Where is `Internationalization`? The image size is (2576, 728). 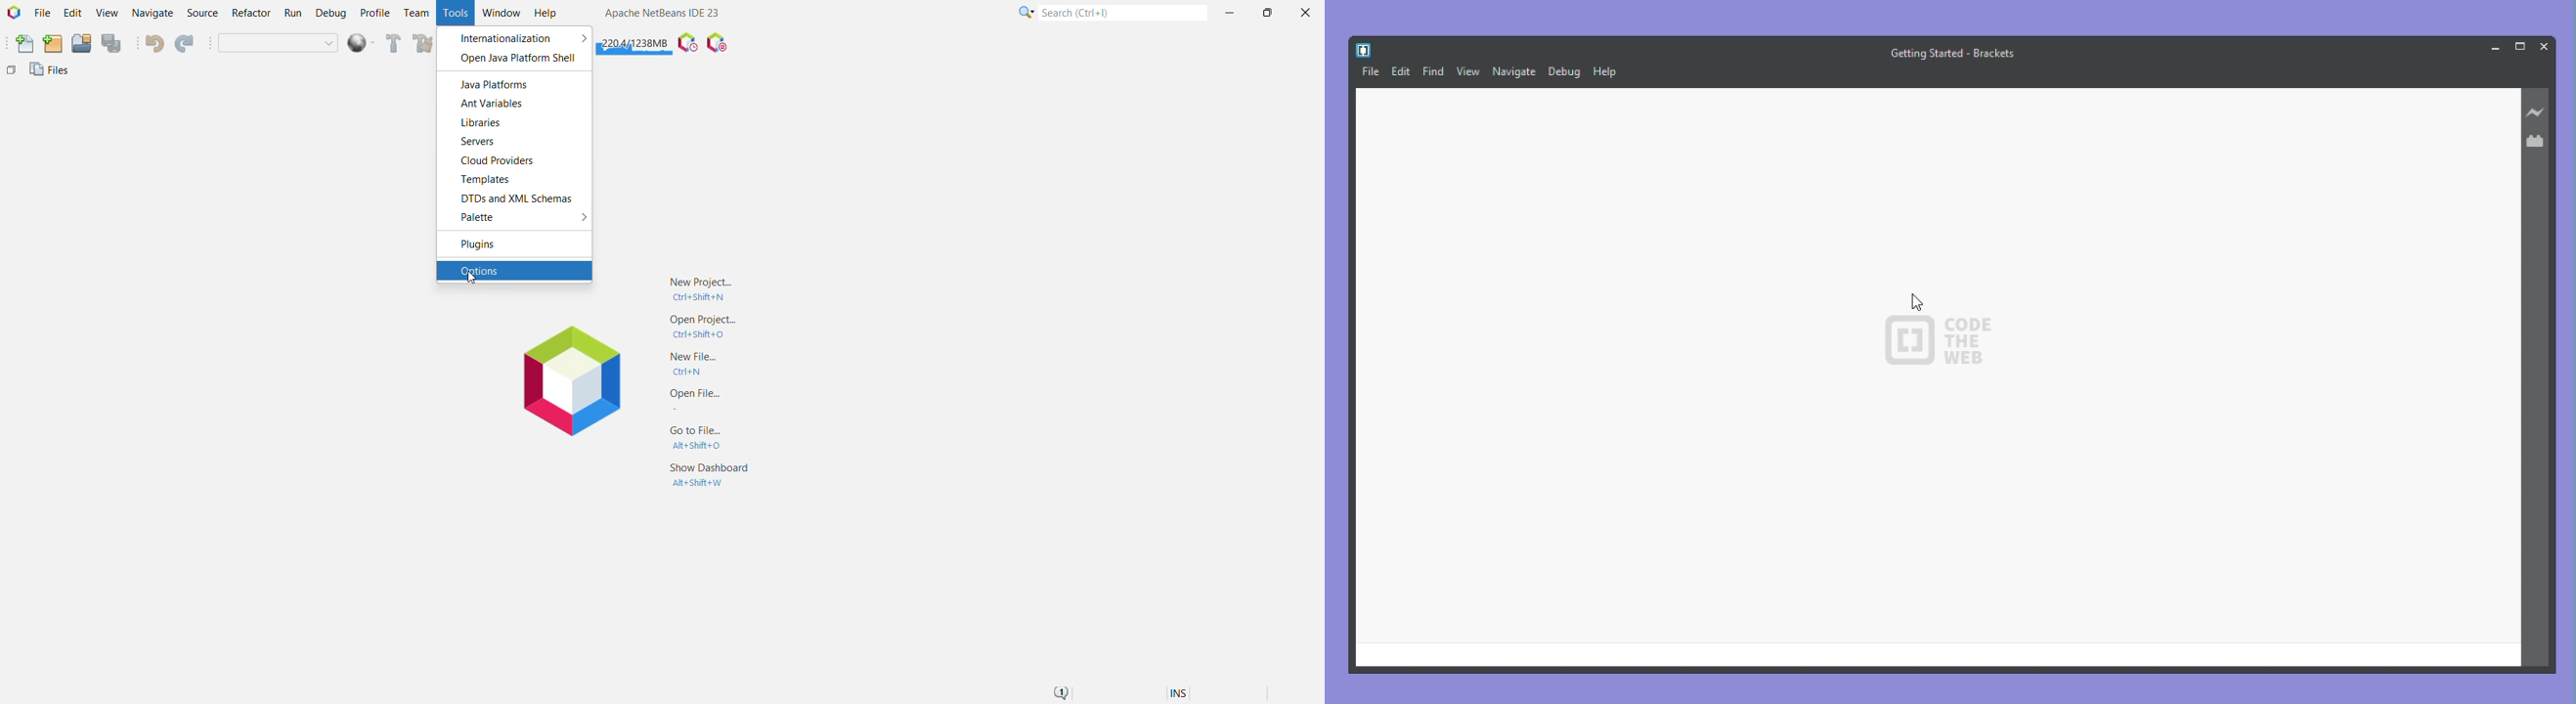 Internationalization is located at coordinates (504, 38).